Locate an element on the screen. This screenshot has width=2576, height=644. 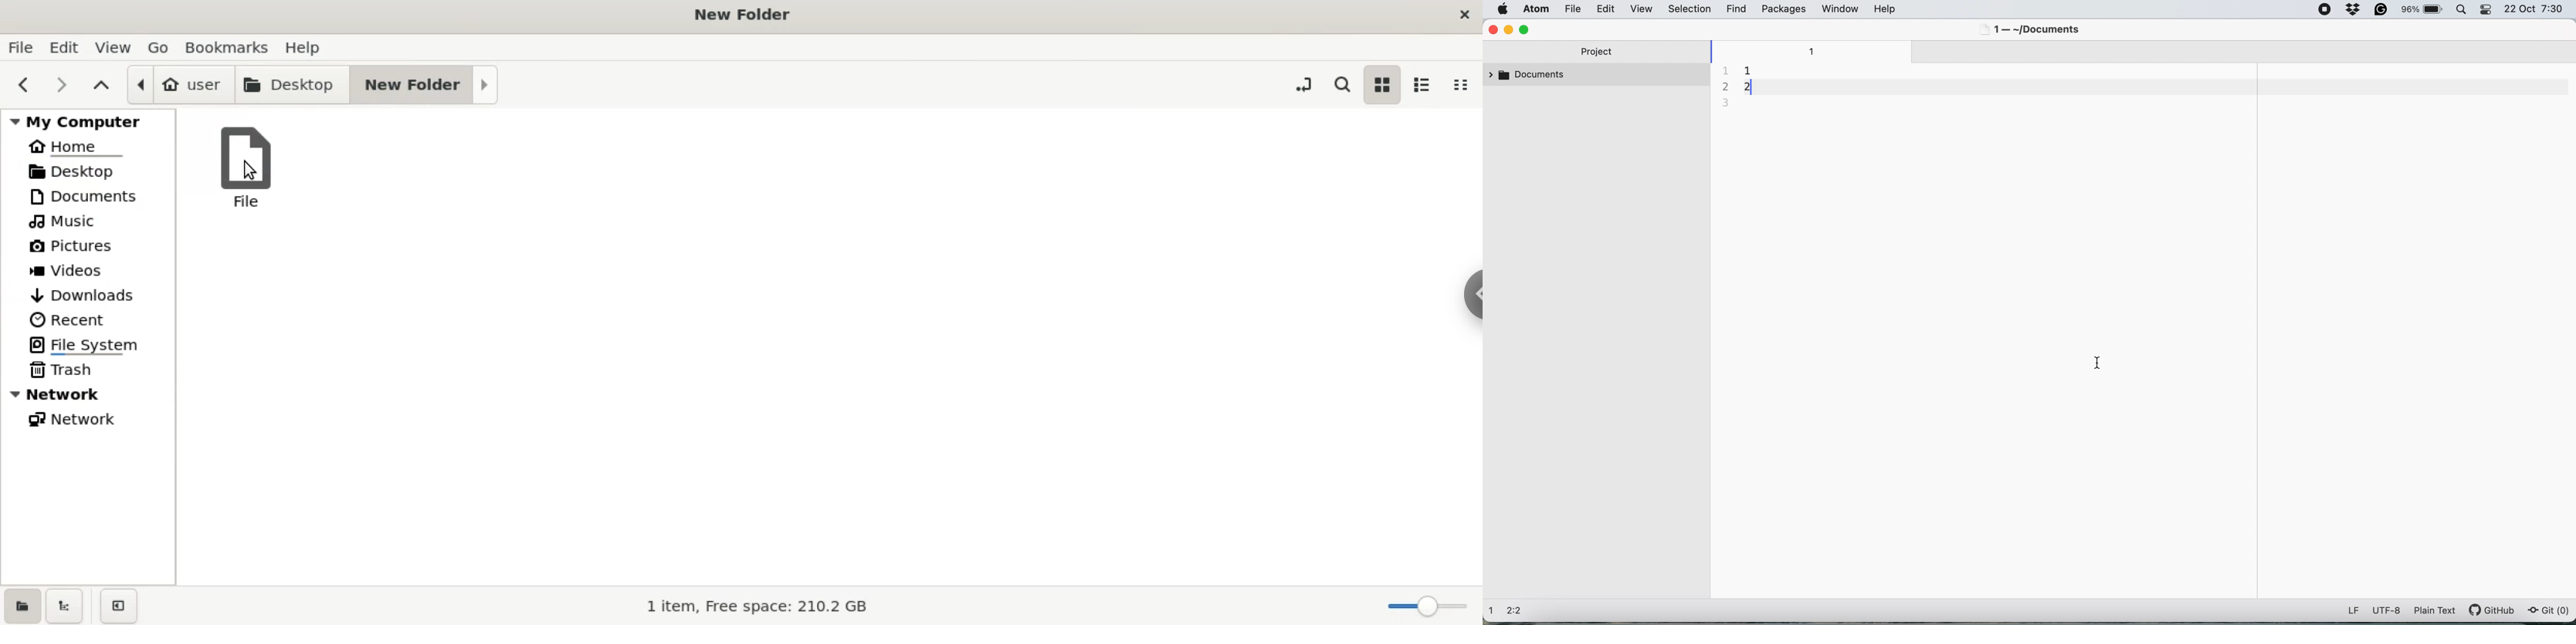
edit is located at coordinates (64, 48).